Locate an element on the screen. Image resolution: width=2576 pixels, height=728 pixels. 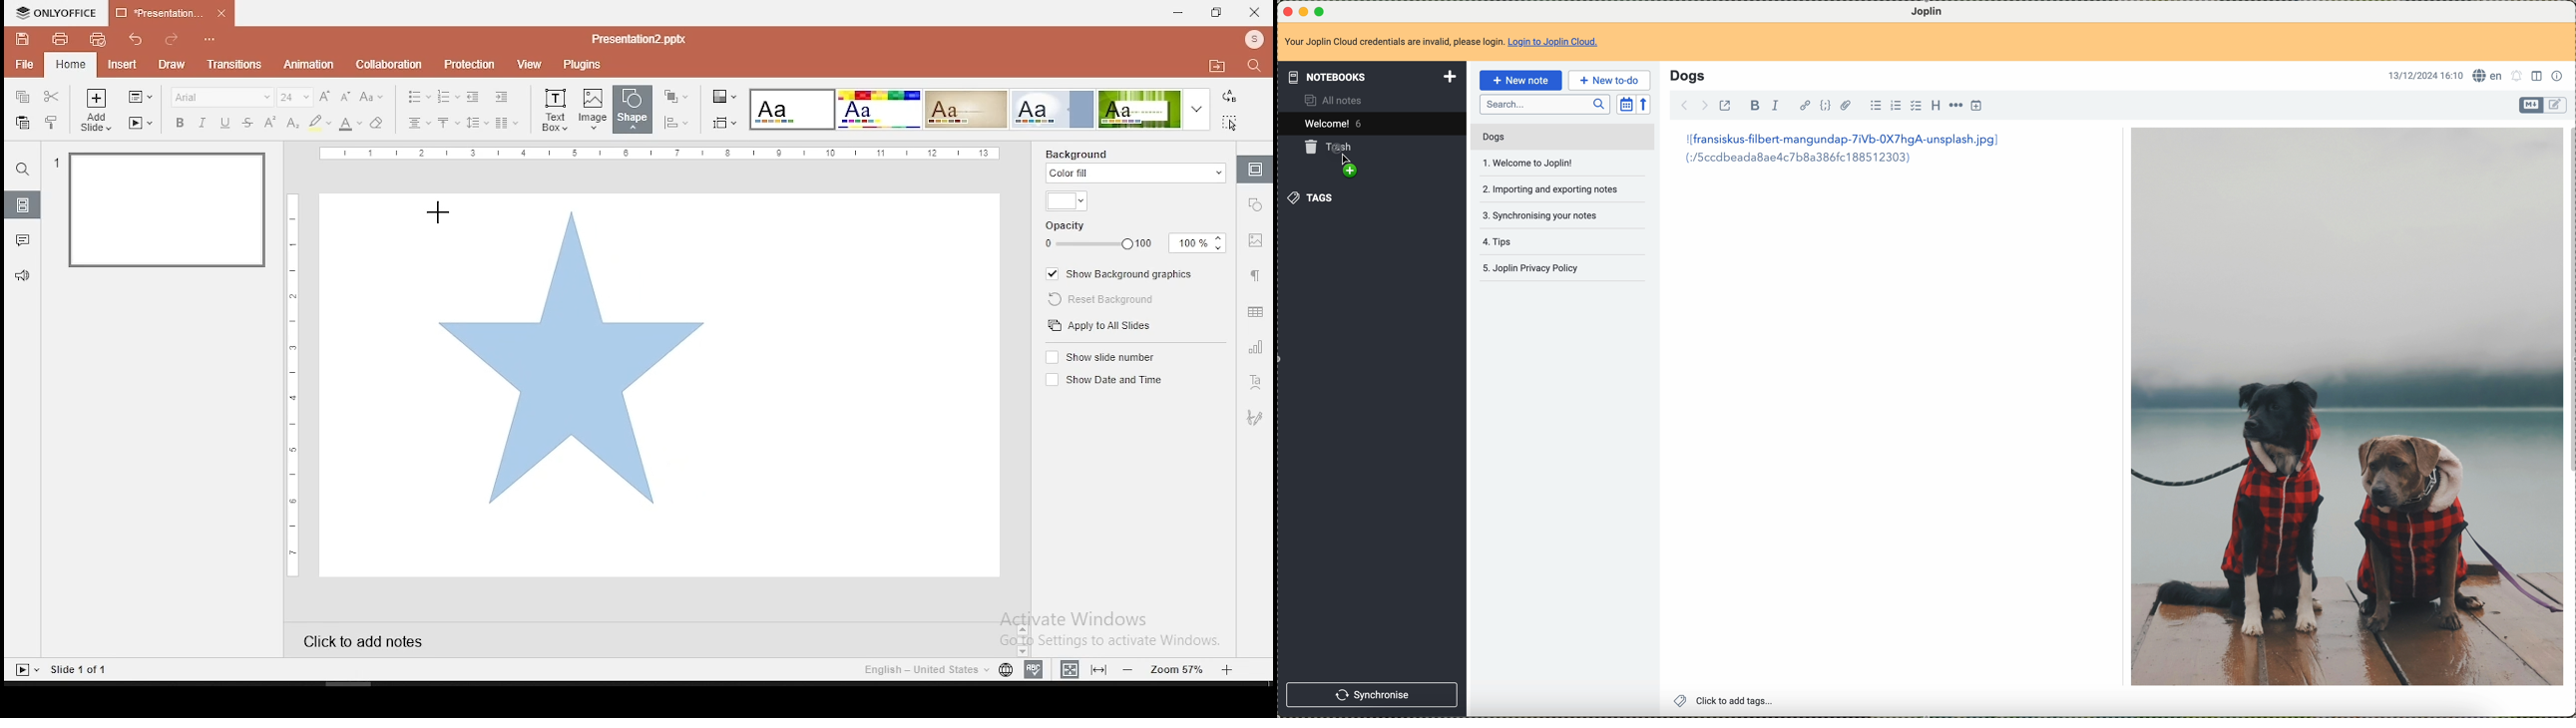
align shapes is located at coordinates (675, 123).